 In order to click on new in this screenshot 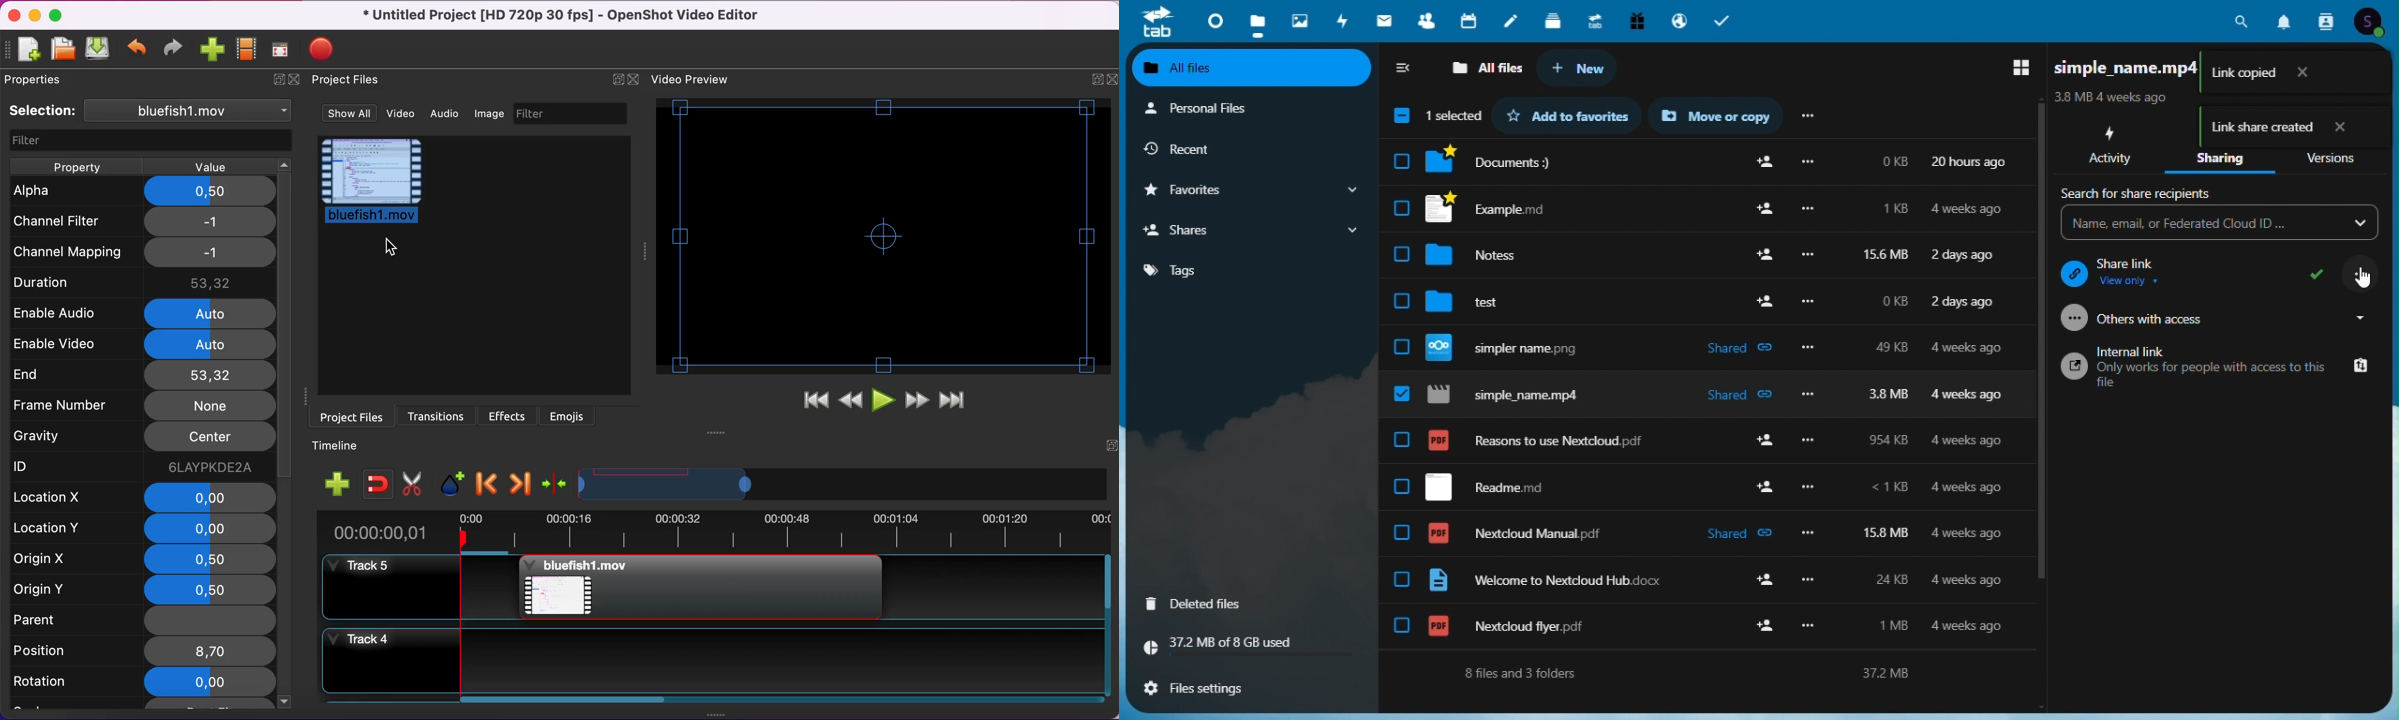, I will do `click(1575, 69)`.